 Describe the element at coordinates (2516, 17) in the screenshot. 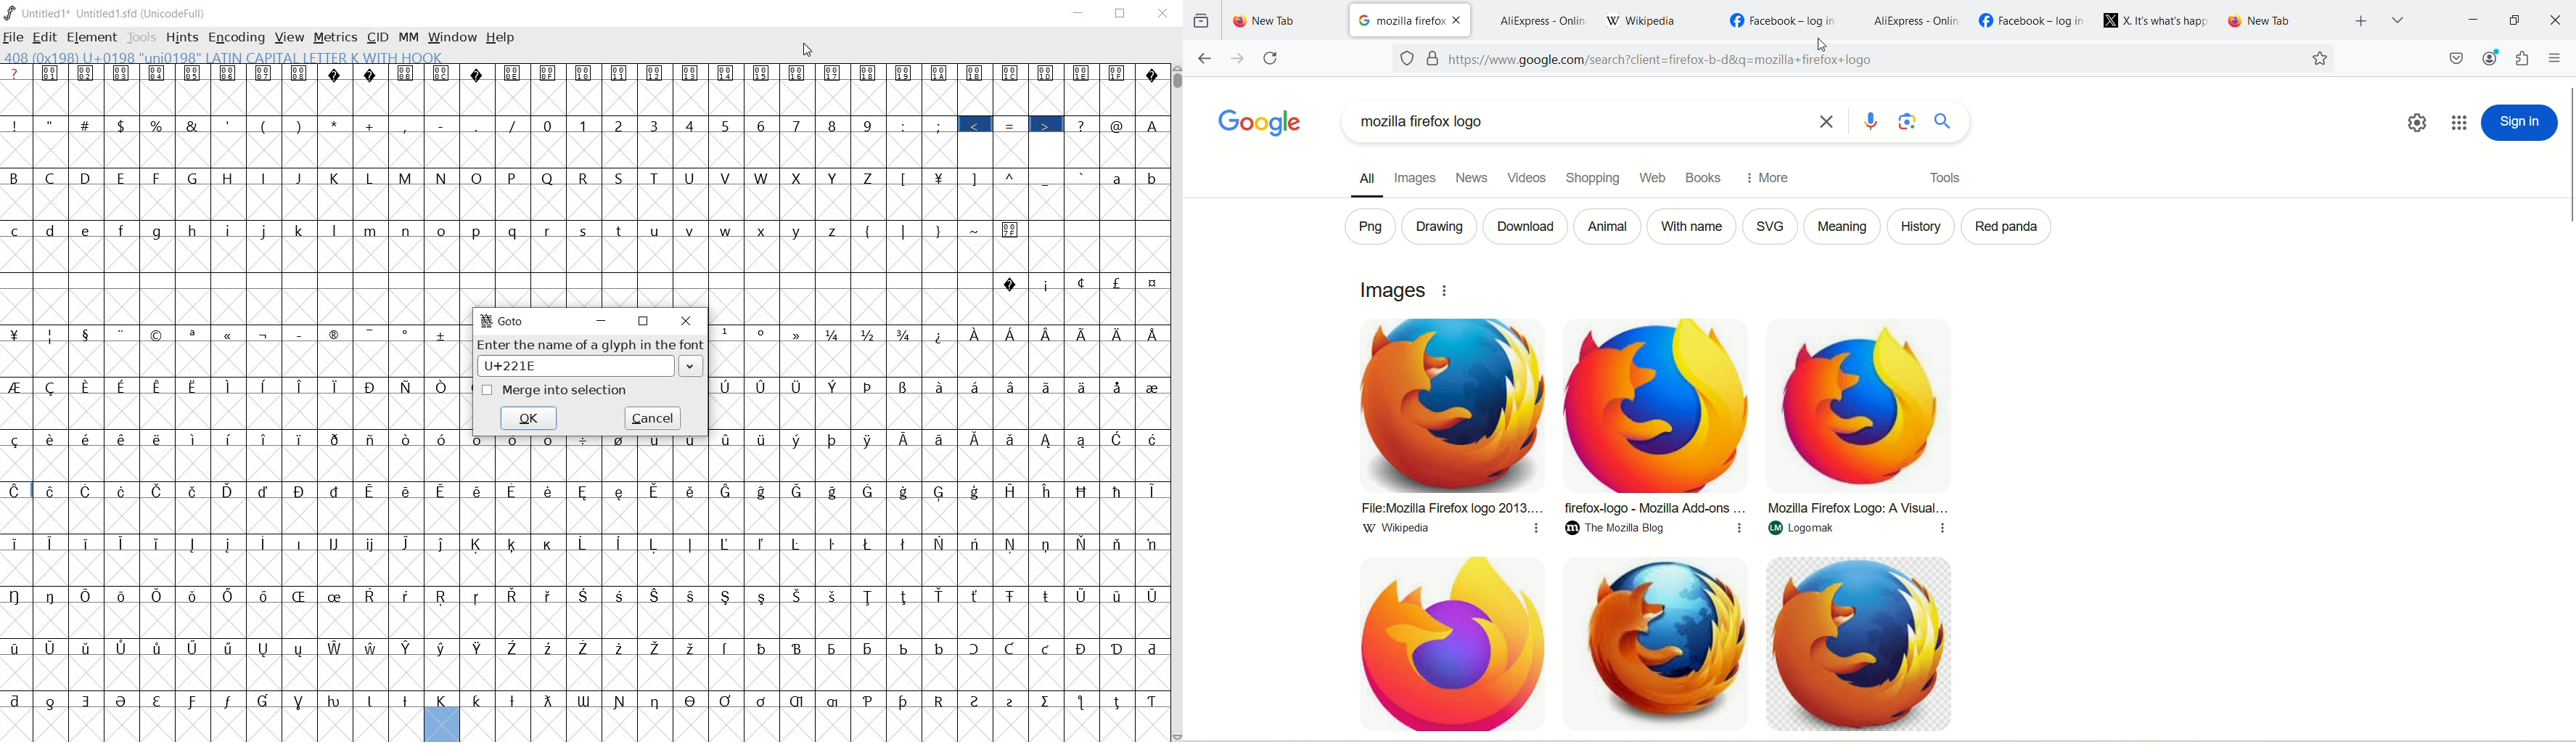

I see `maximize` at that location.